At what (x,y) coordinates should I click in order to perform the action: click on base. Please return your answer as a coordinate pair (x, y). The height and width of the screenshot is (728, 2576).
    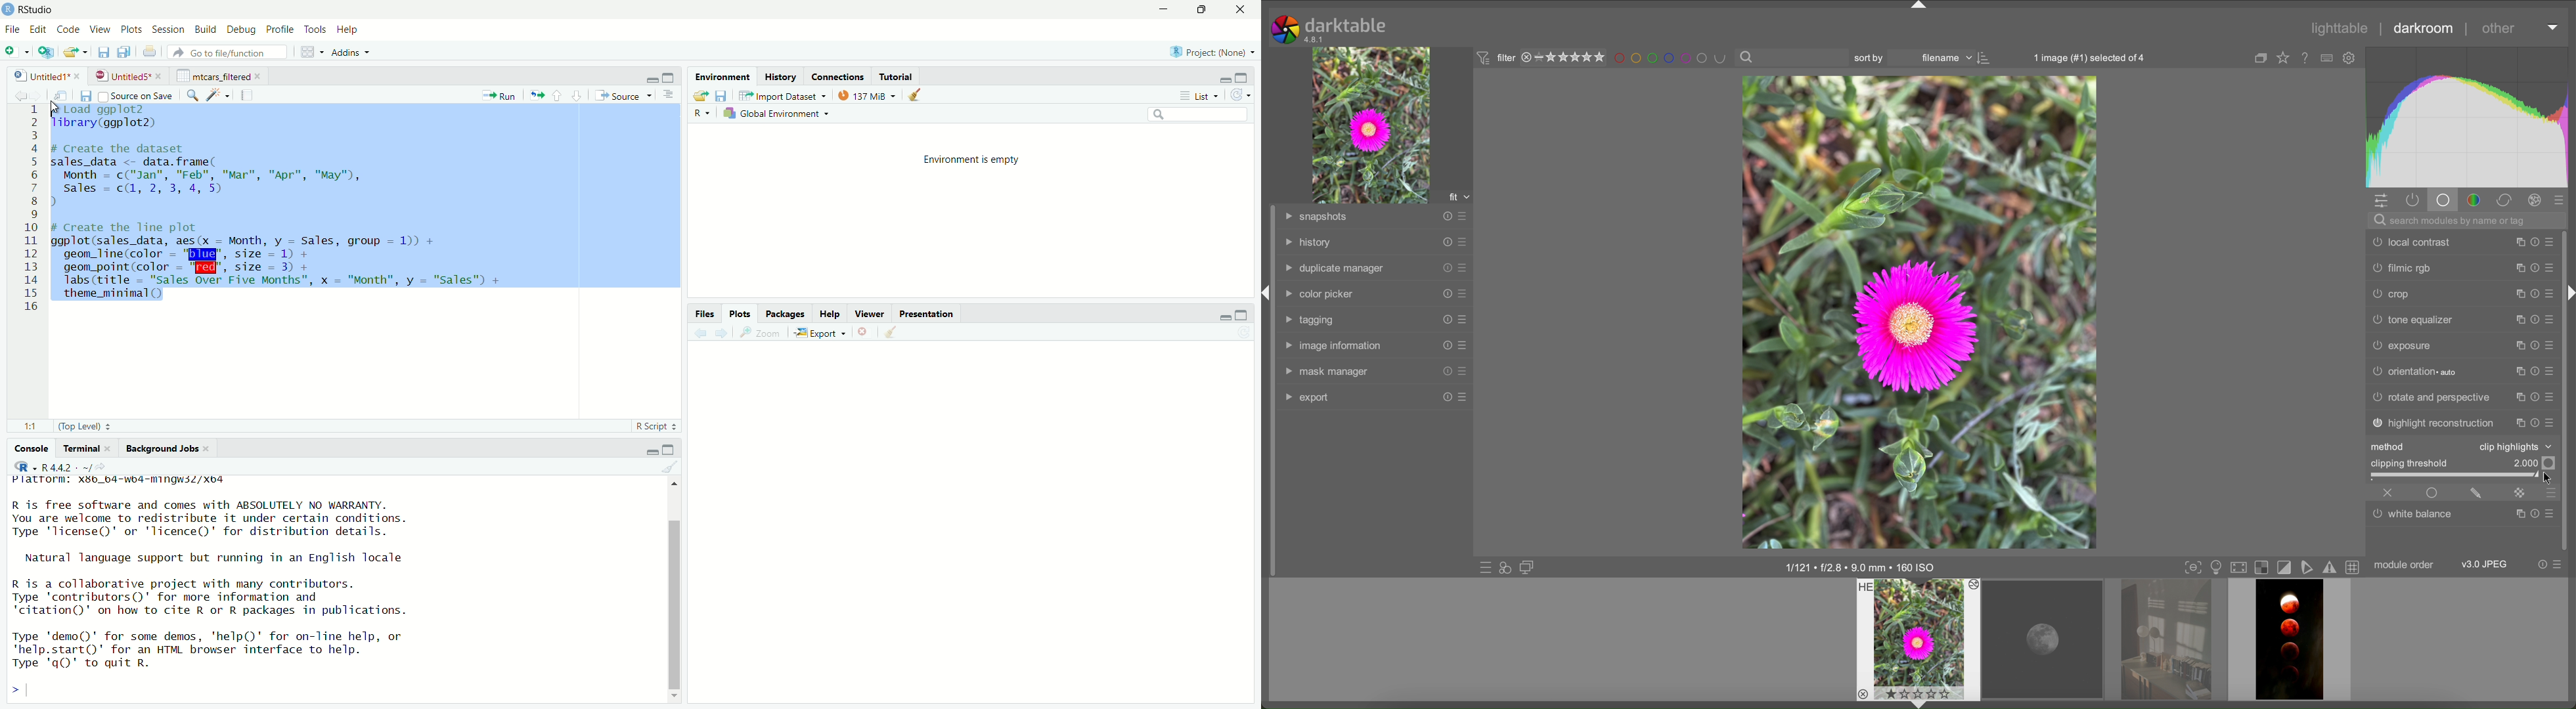
    Looking at the image, I should click on (2443, 199).